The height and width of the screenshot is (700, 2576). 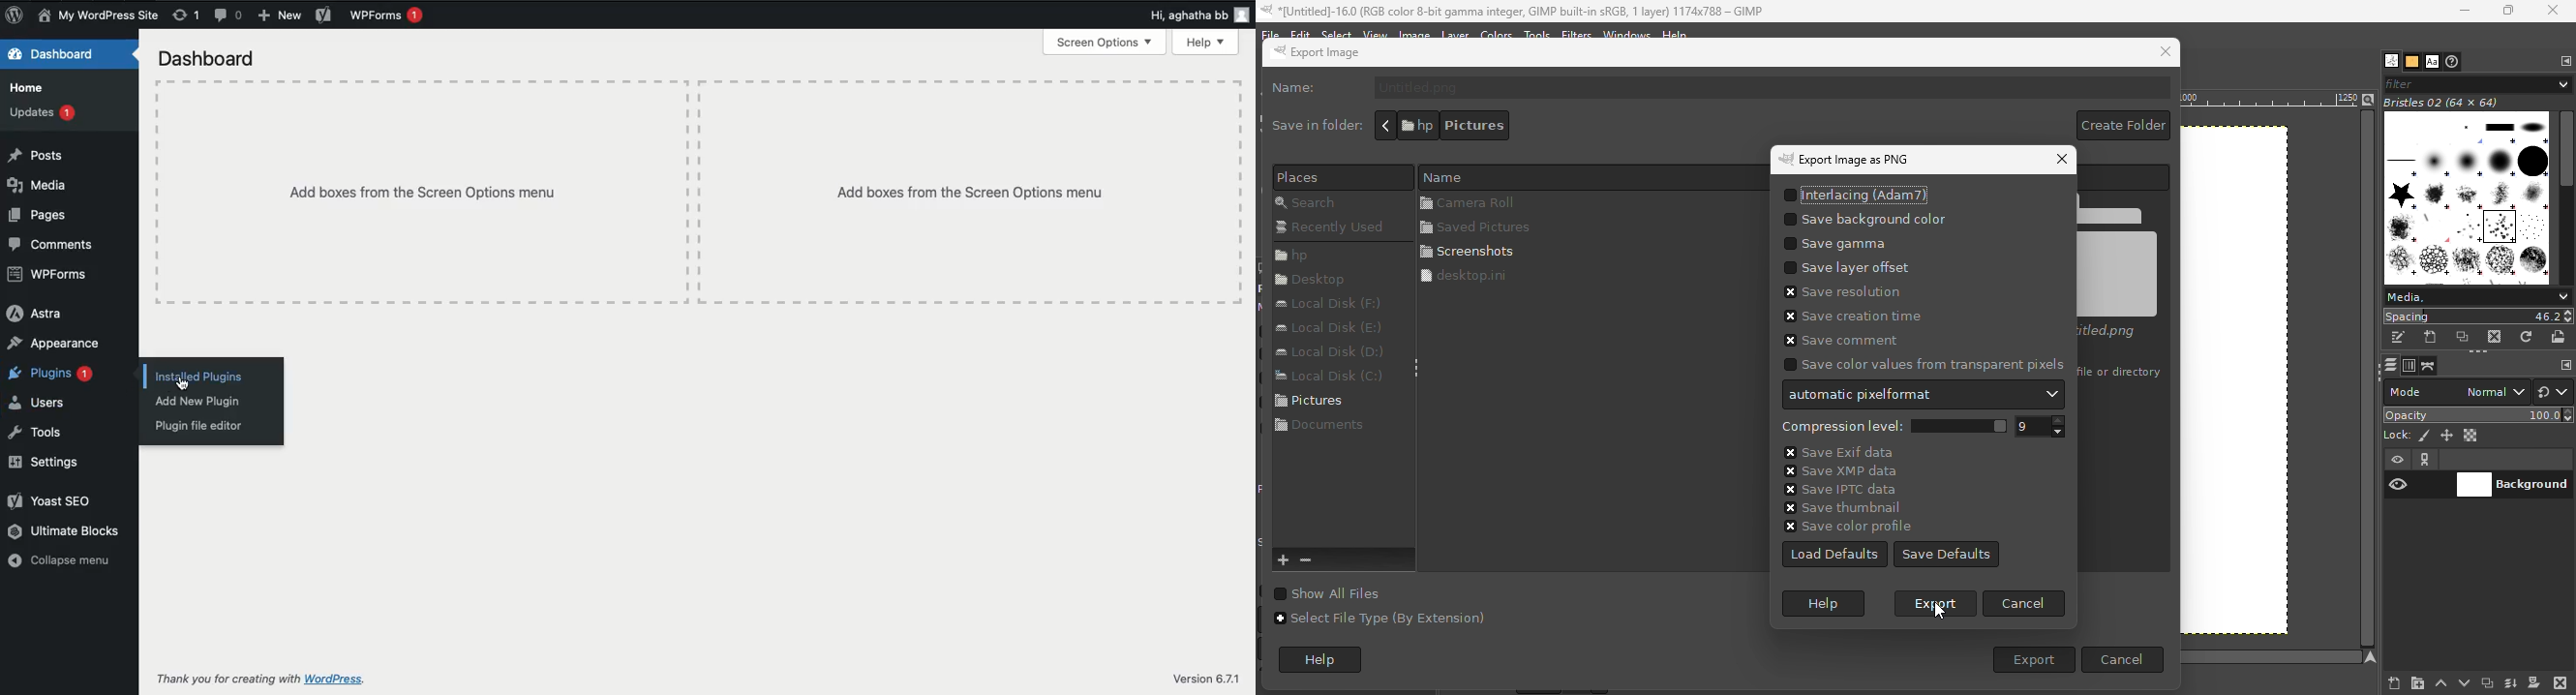 What do you see at coordinates (100, 17) in the screenshot?
I see `Name` at bounding box center [100, 17].